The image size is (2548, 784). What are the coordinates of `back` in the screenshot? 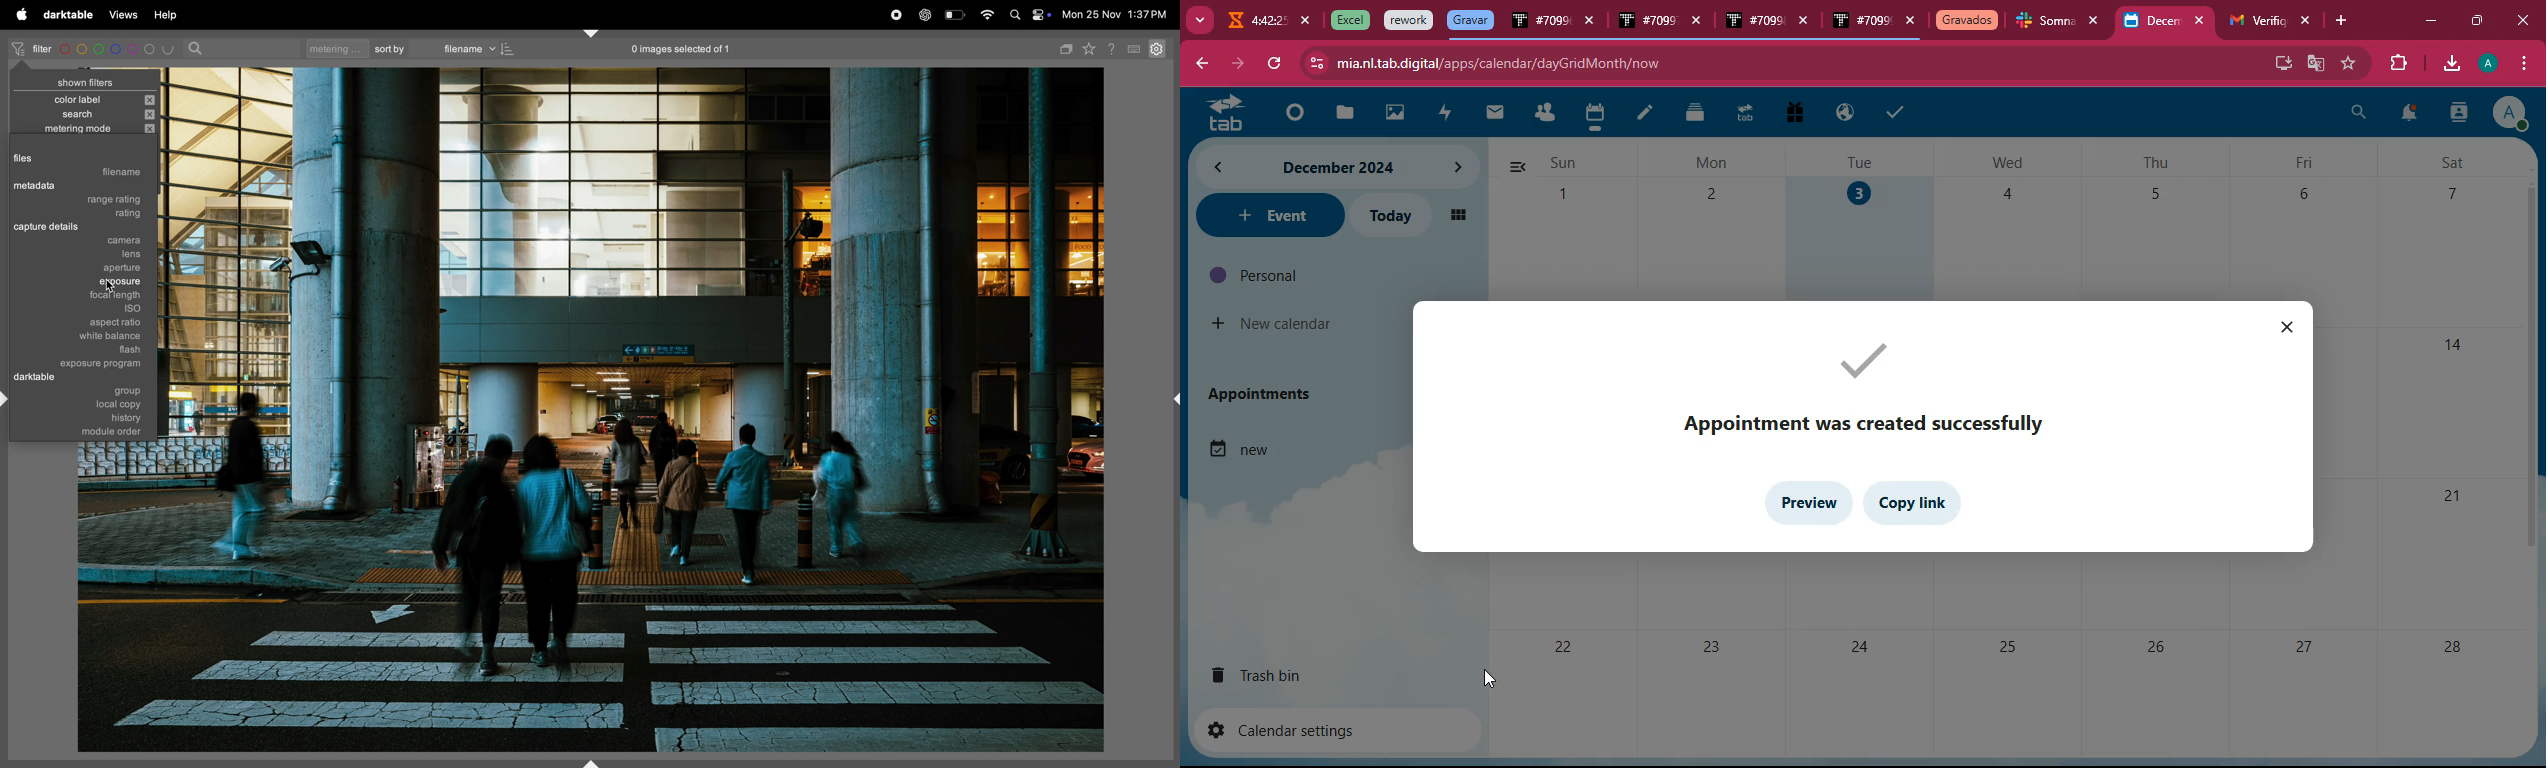 It's located at (1200, 65).